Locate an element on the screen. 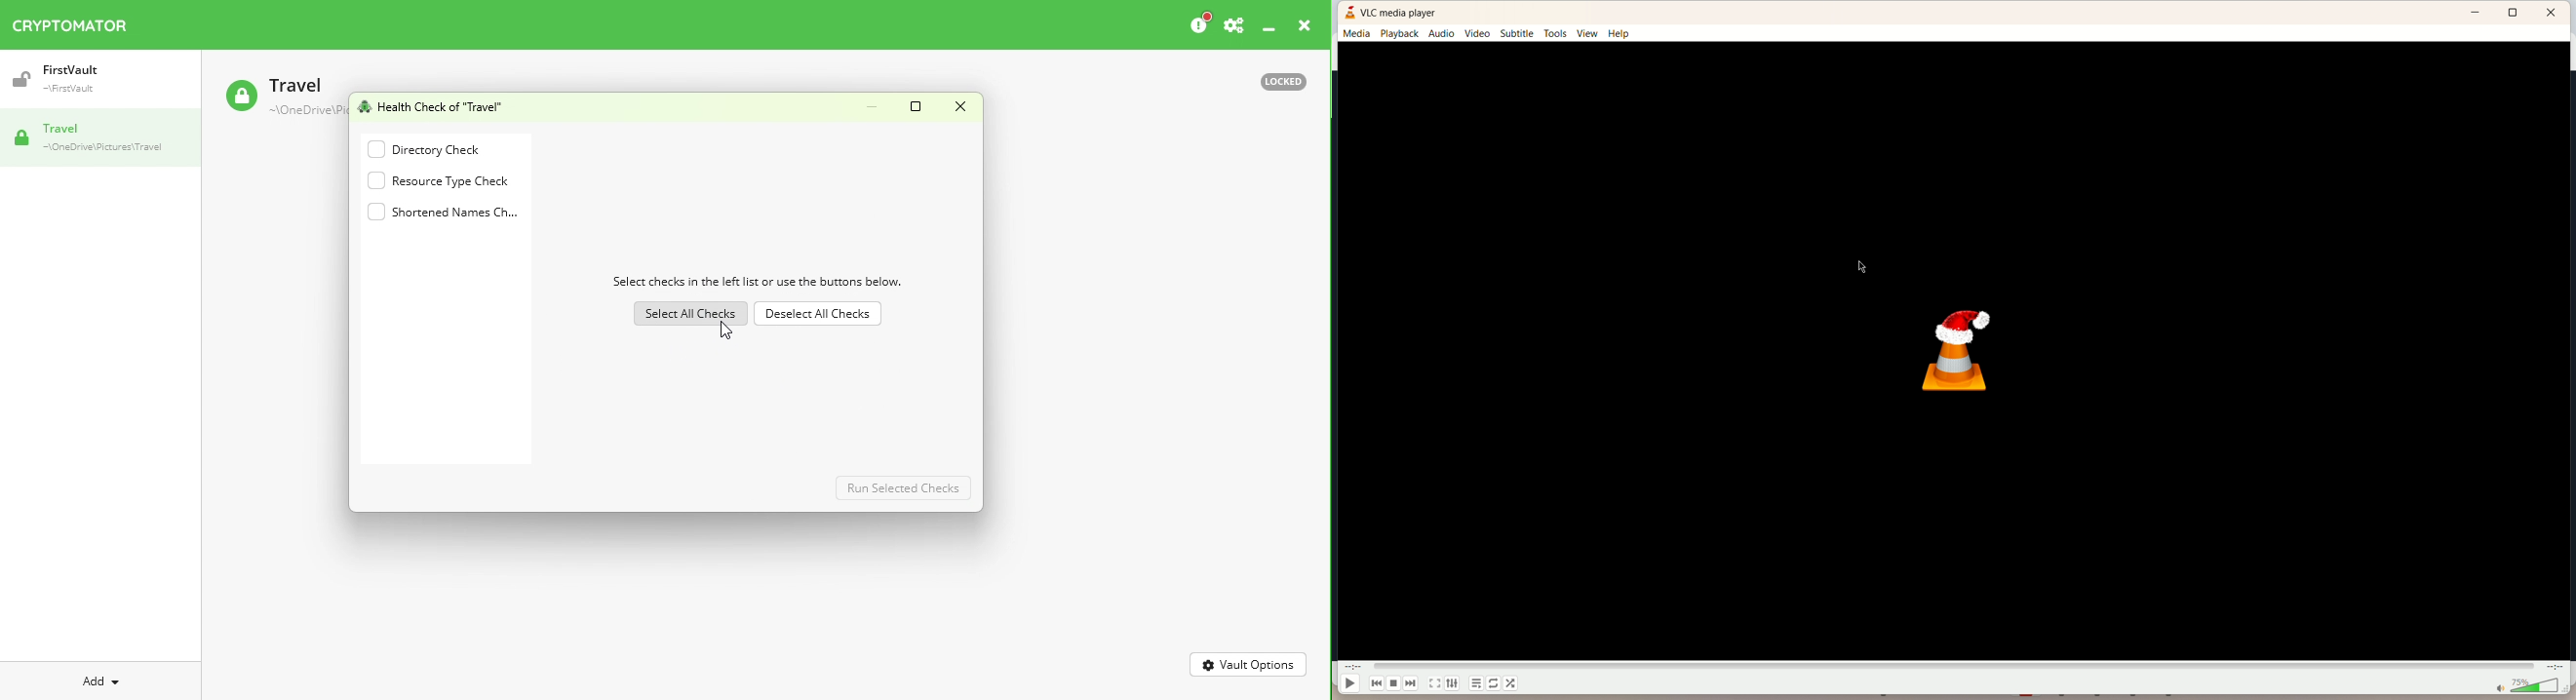  loop is located at coordinates (1493, 684).